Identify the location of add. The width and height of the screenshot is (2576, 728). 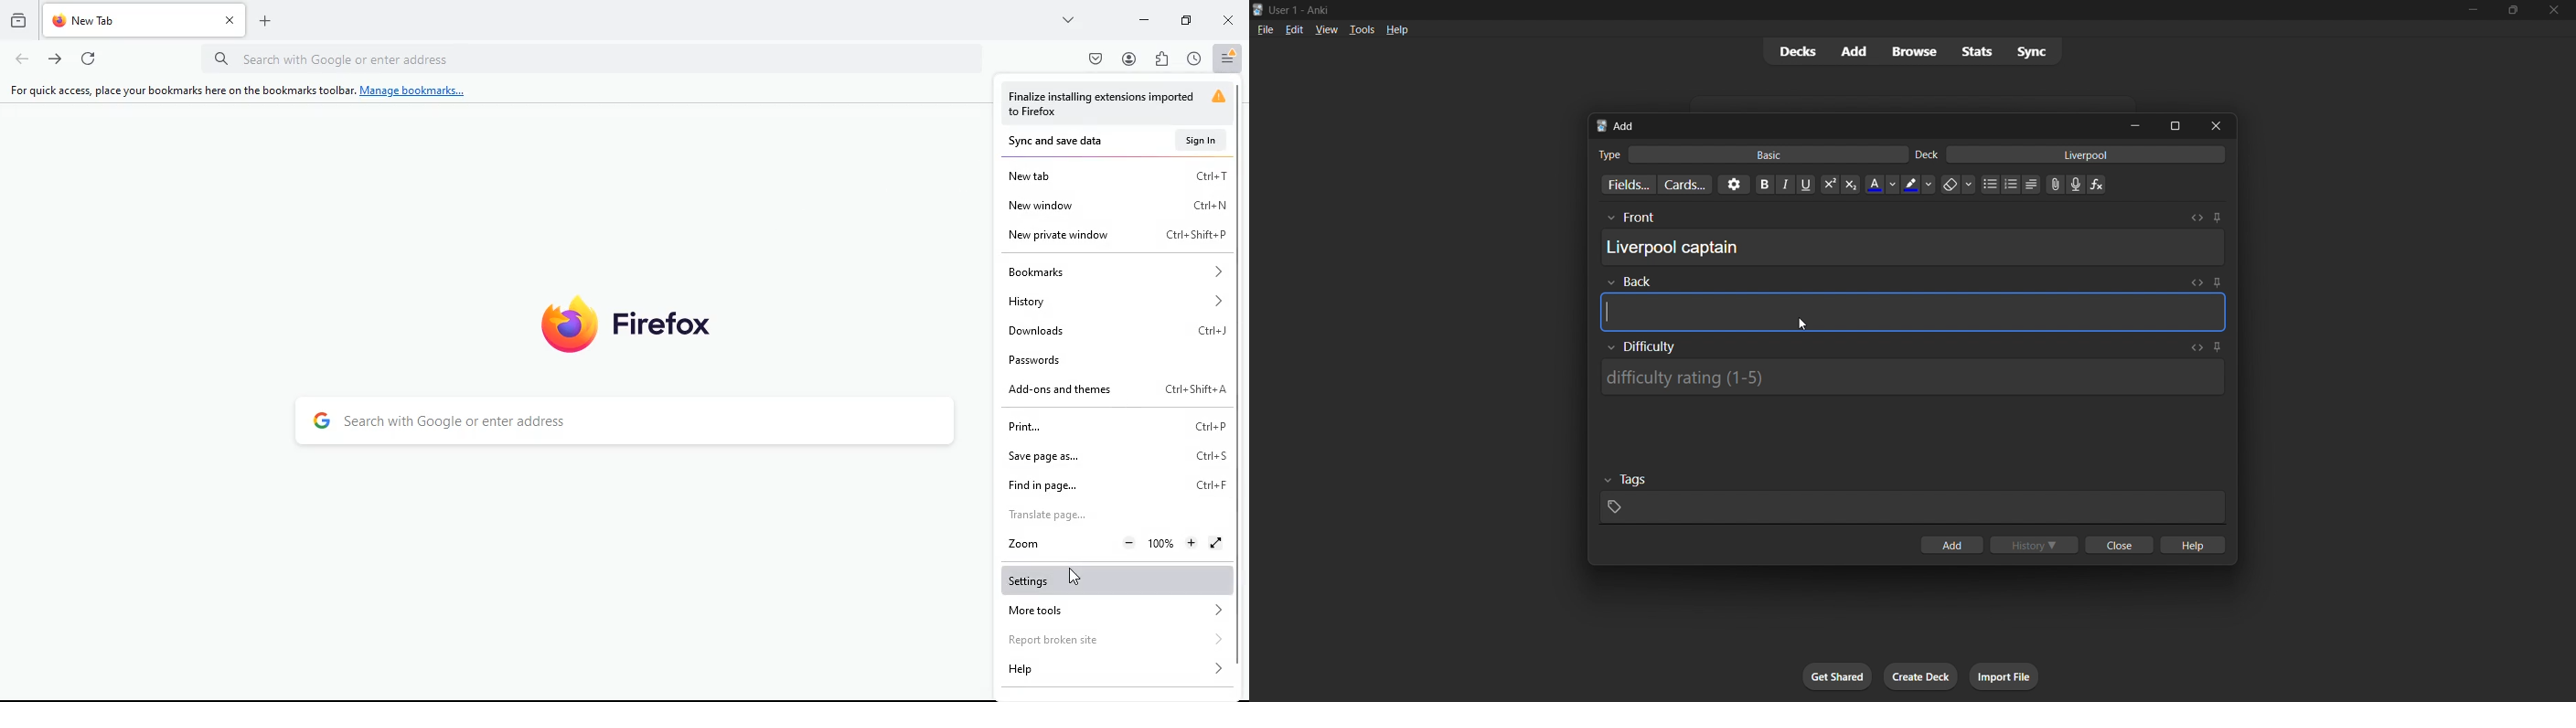
(1951, 544).